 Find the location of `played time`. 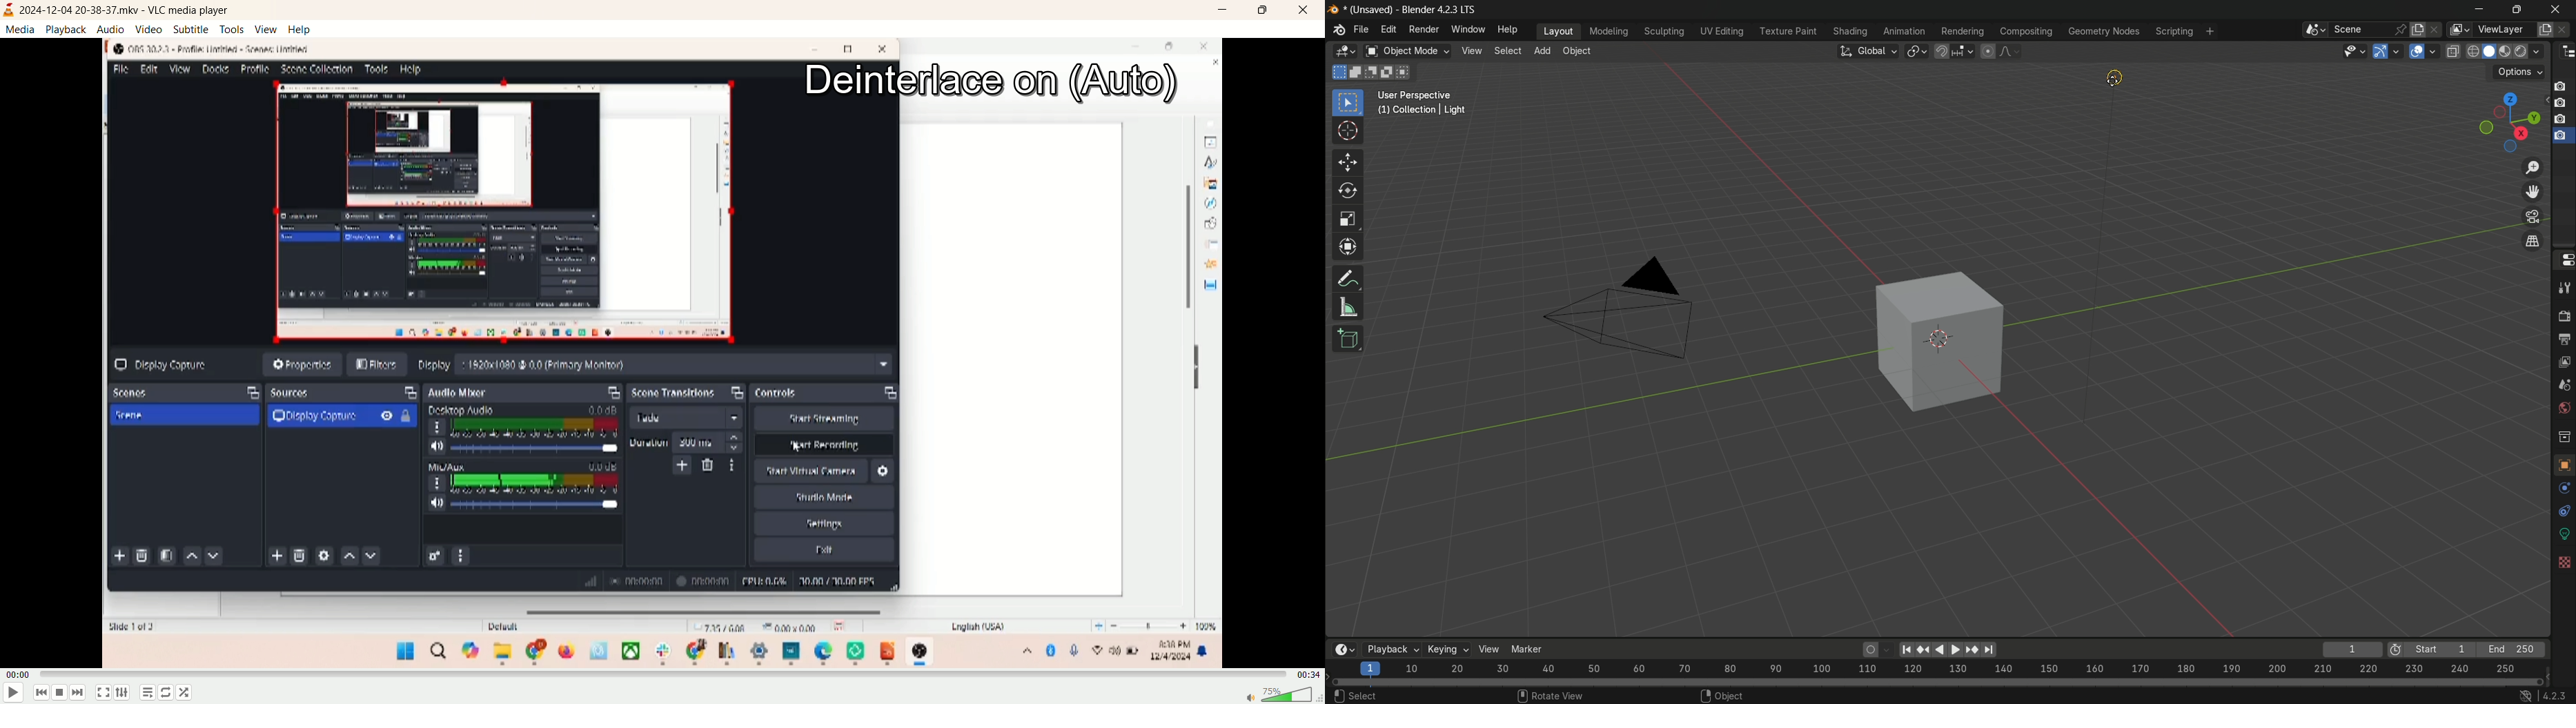

played time is located at coordinates (19, 674).